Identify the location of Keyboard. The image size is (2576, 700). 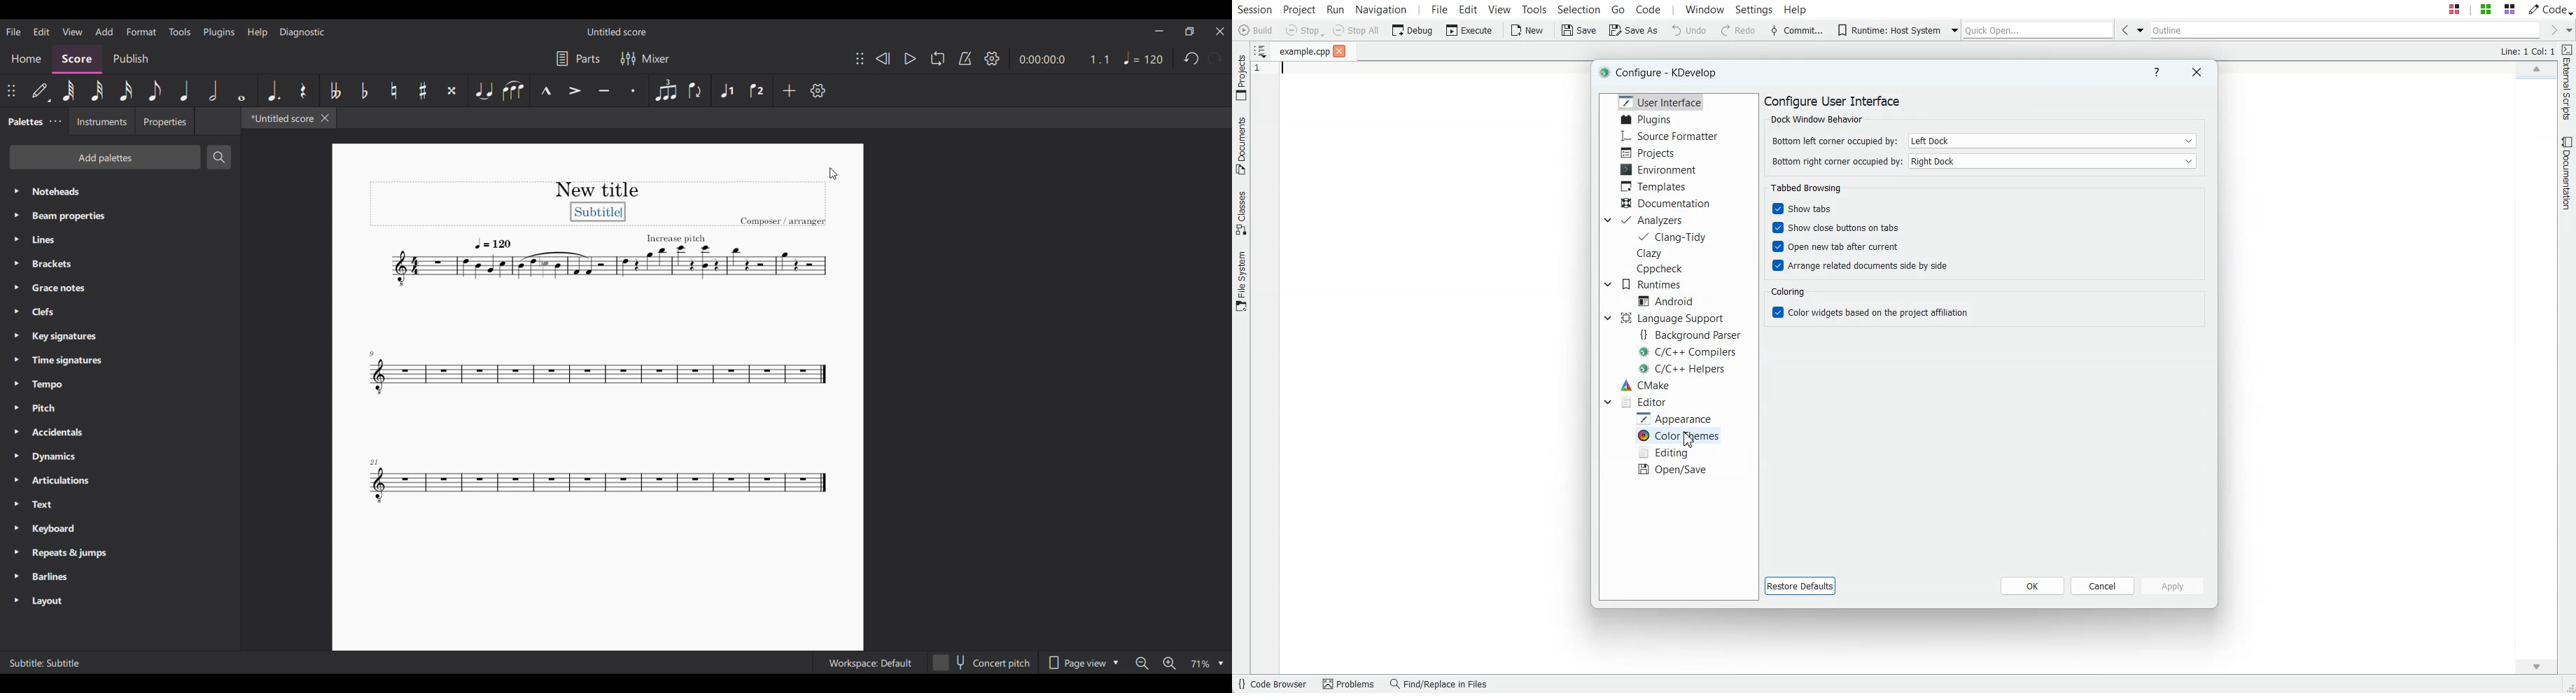
(120, 529).